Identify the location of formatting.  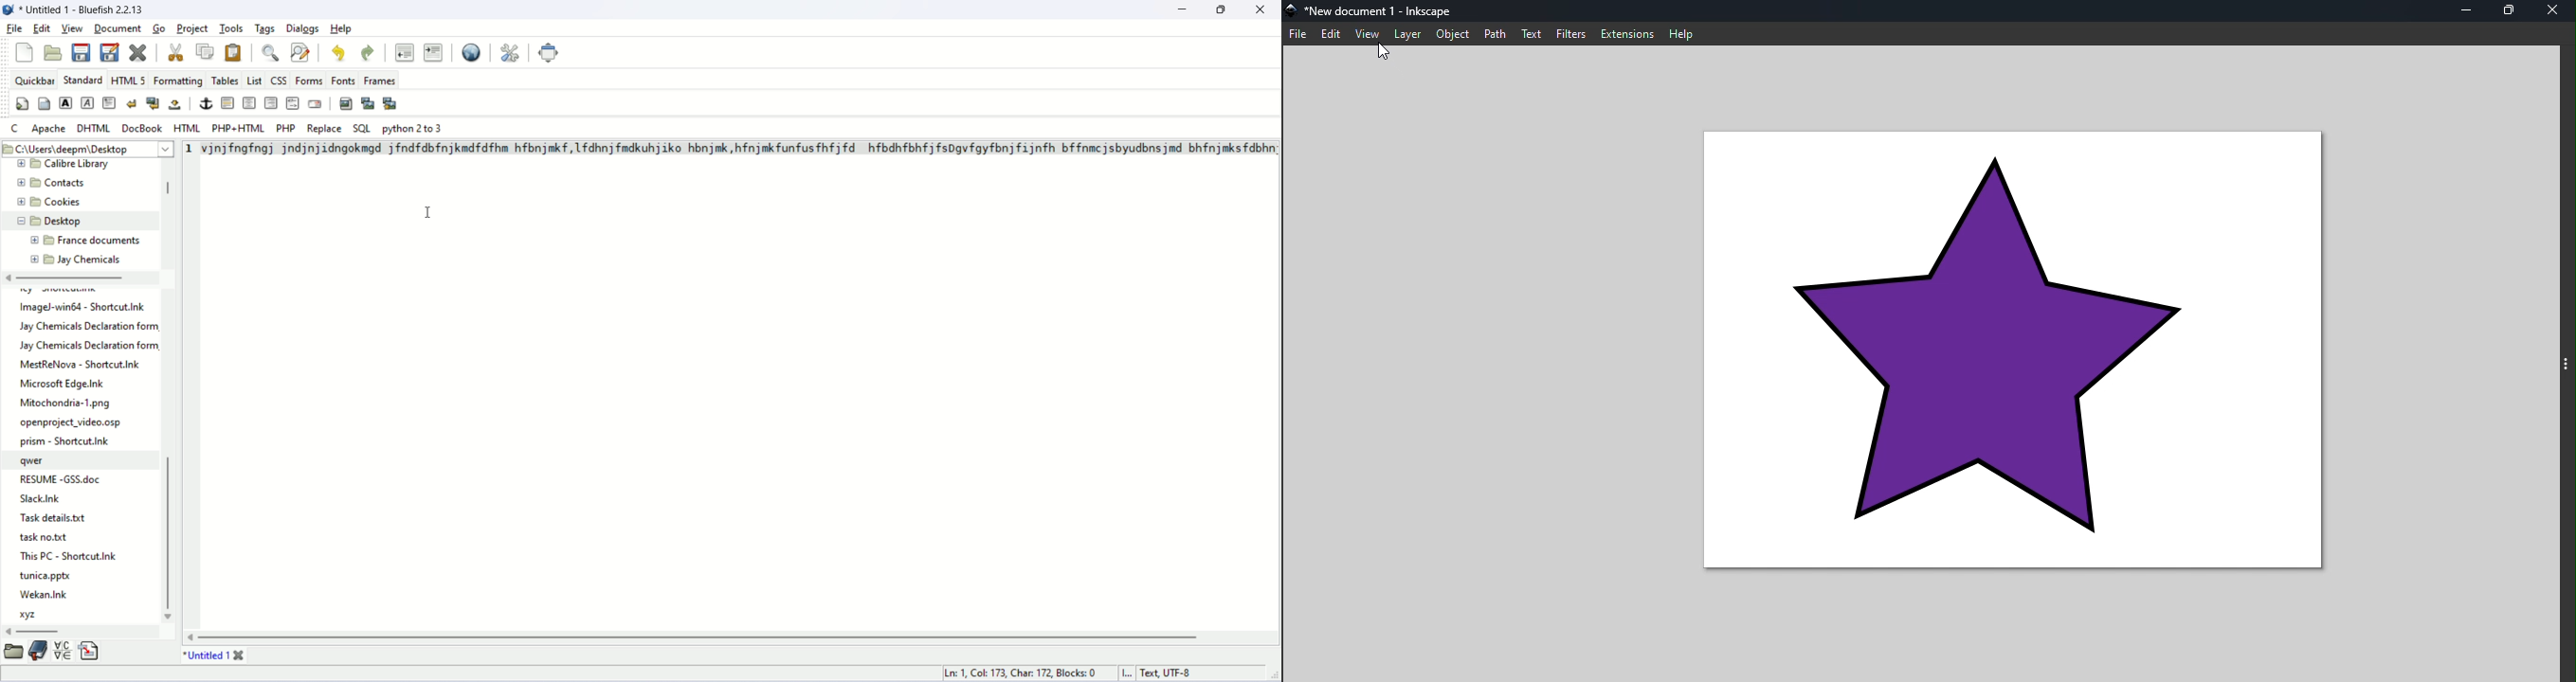
(179, 80).